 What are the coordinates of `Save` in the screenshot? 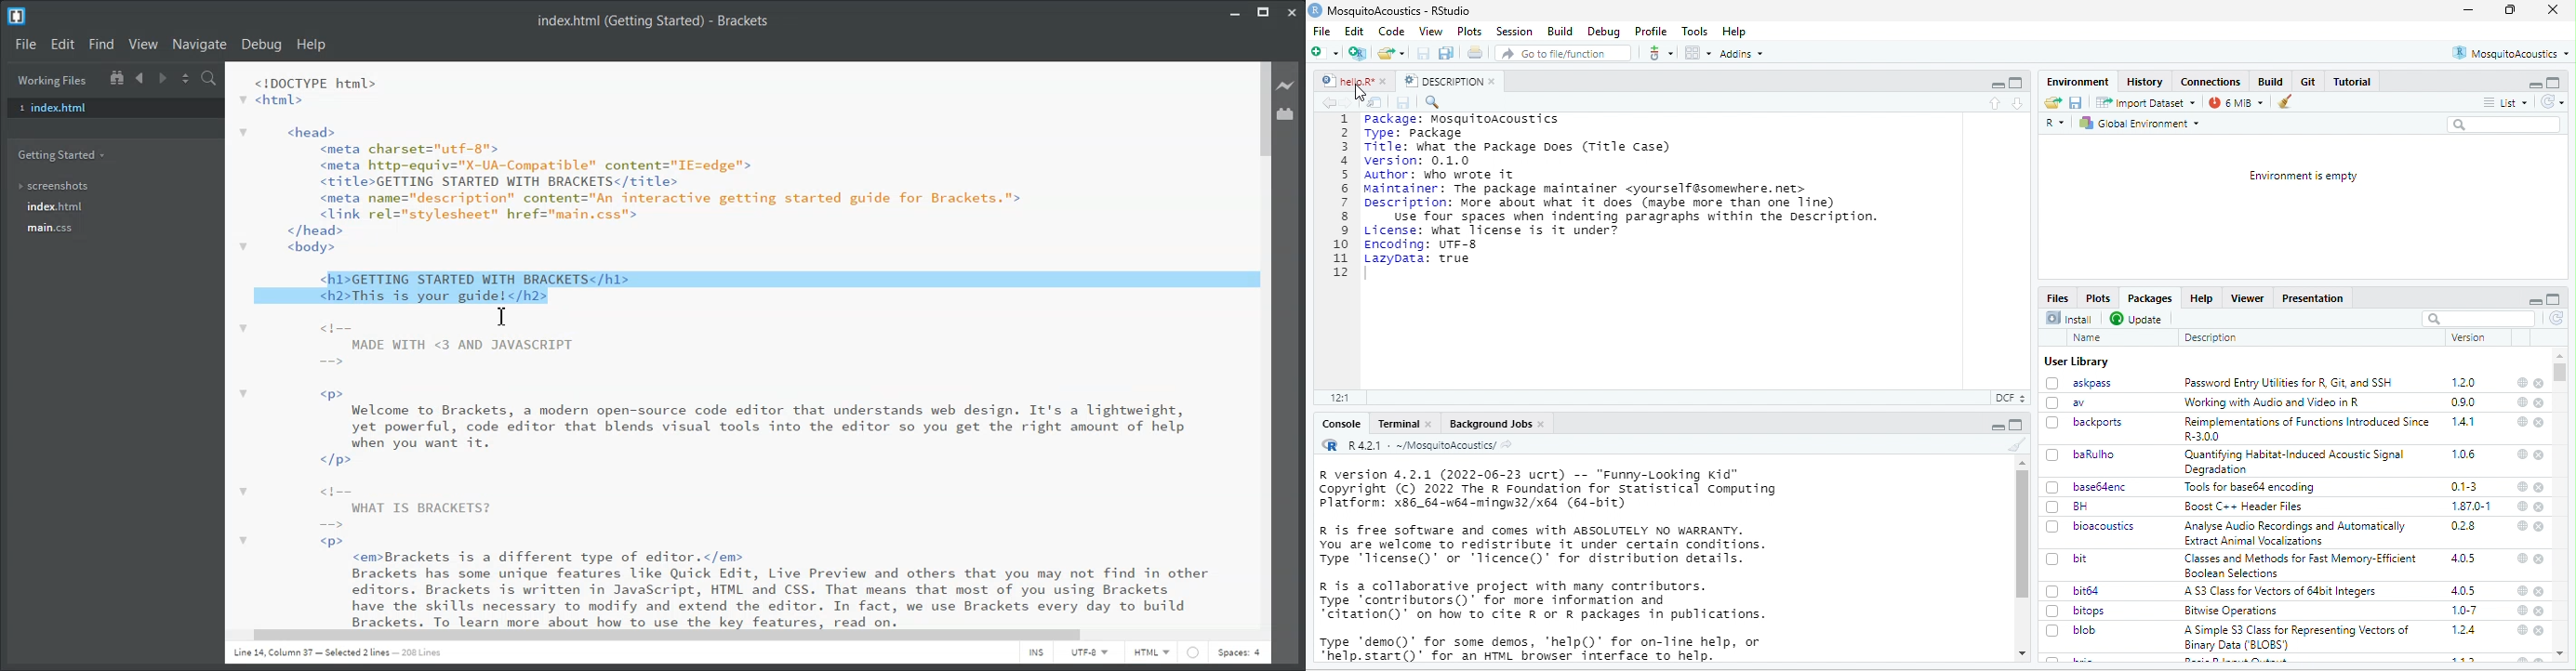 It's located at (1405, 103).